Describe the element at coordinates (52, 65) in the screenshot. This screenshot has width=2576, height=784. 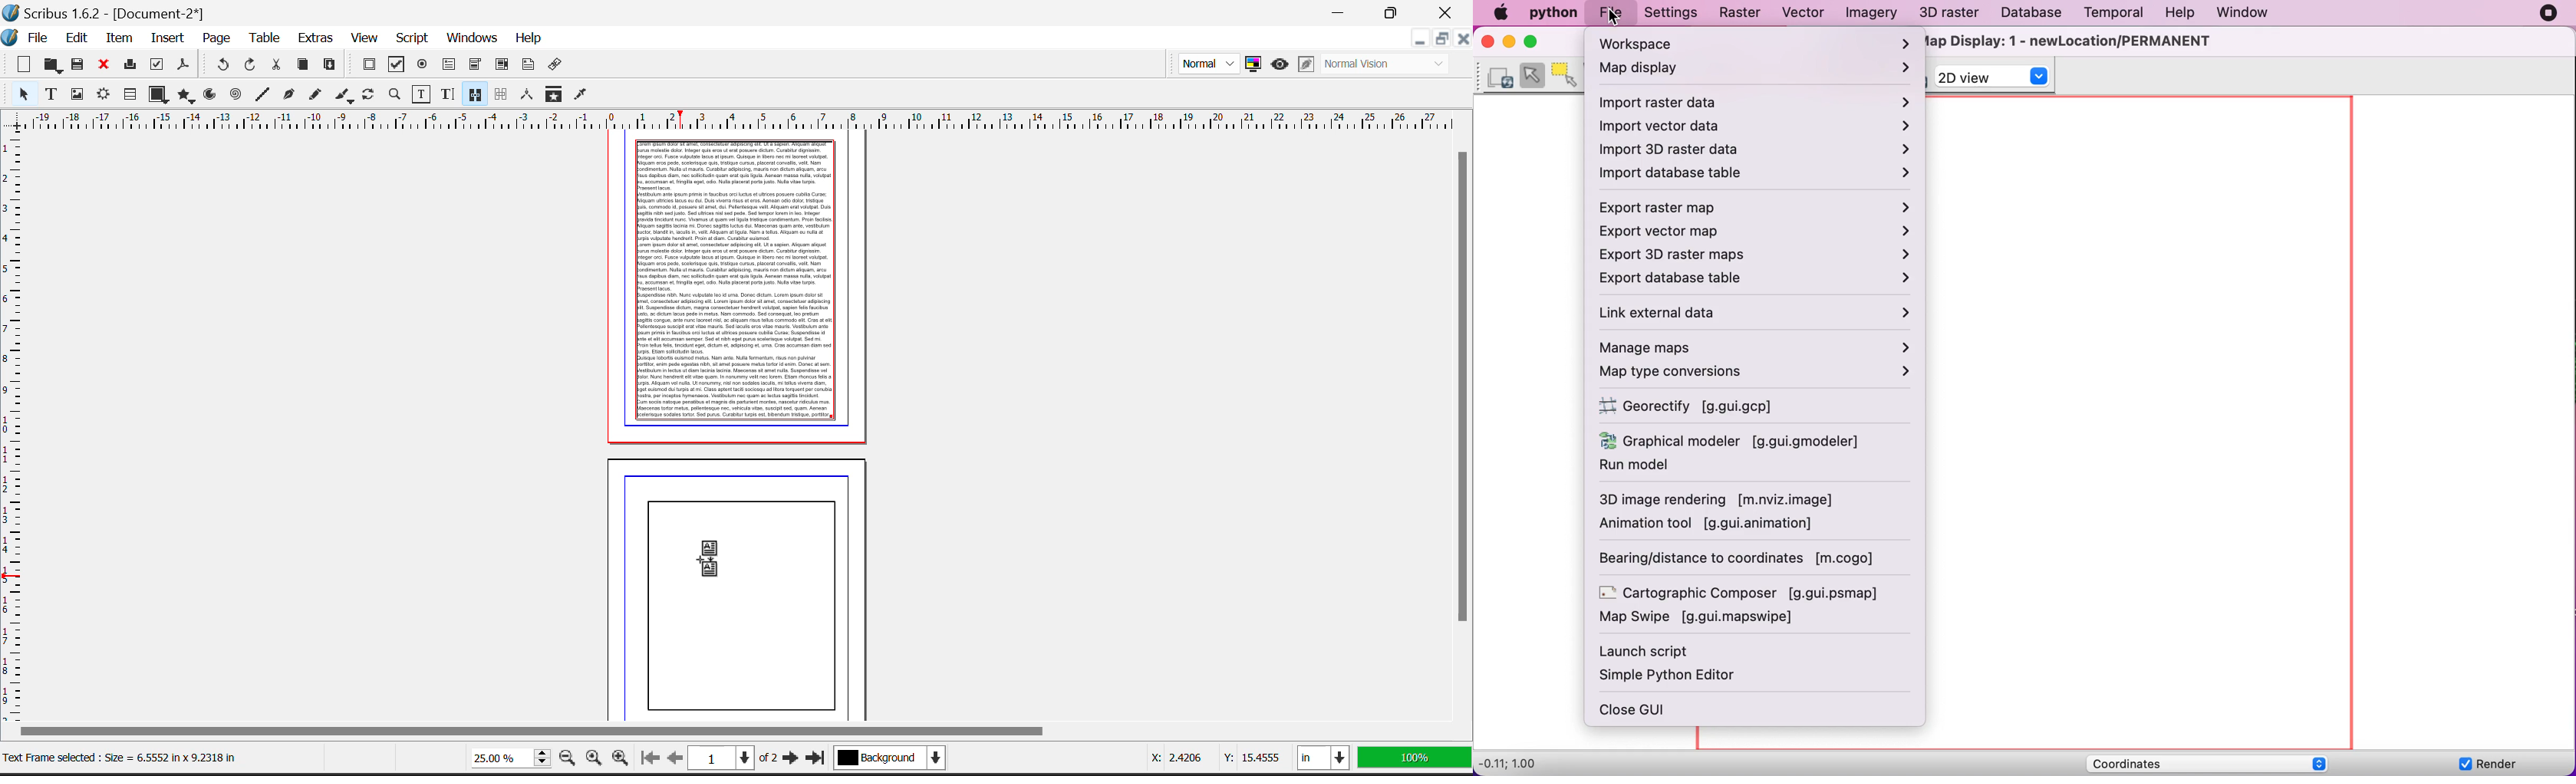
I see `Open` at that location.